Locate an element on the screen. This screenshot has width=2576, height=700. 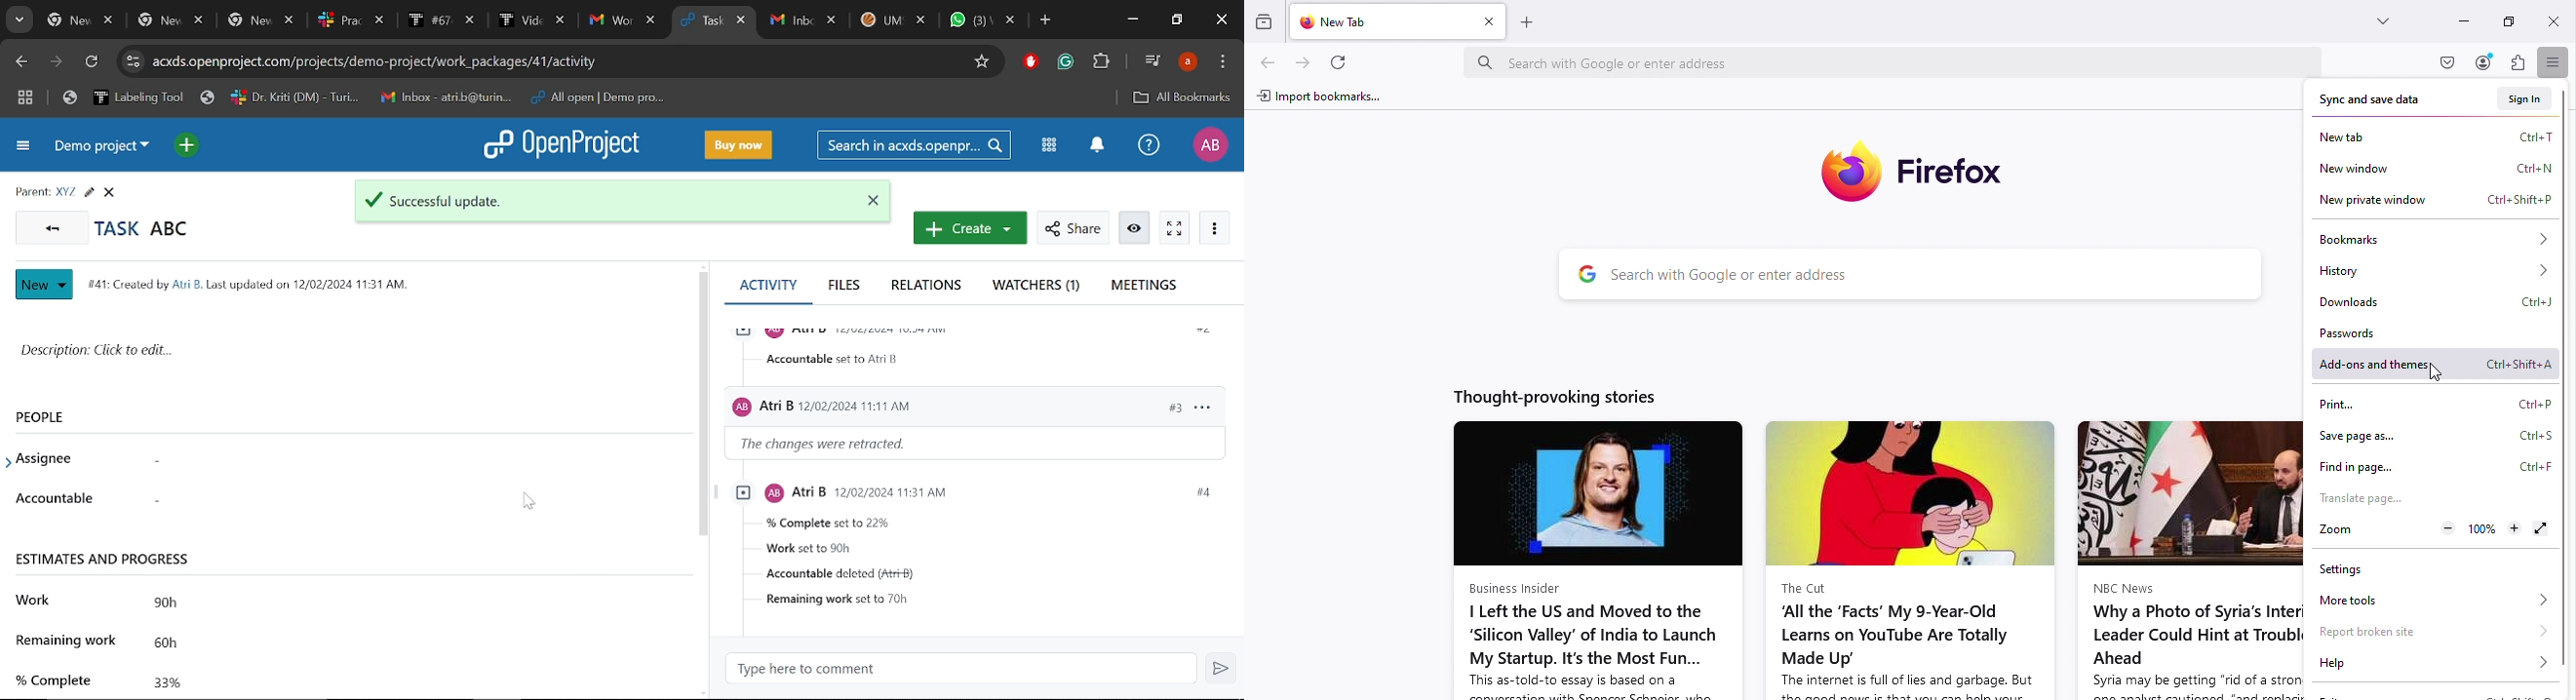
Visit recent browsing across windows and devices is located at coordinates (1268, 18).